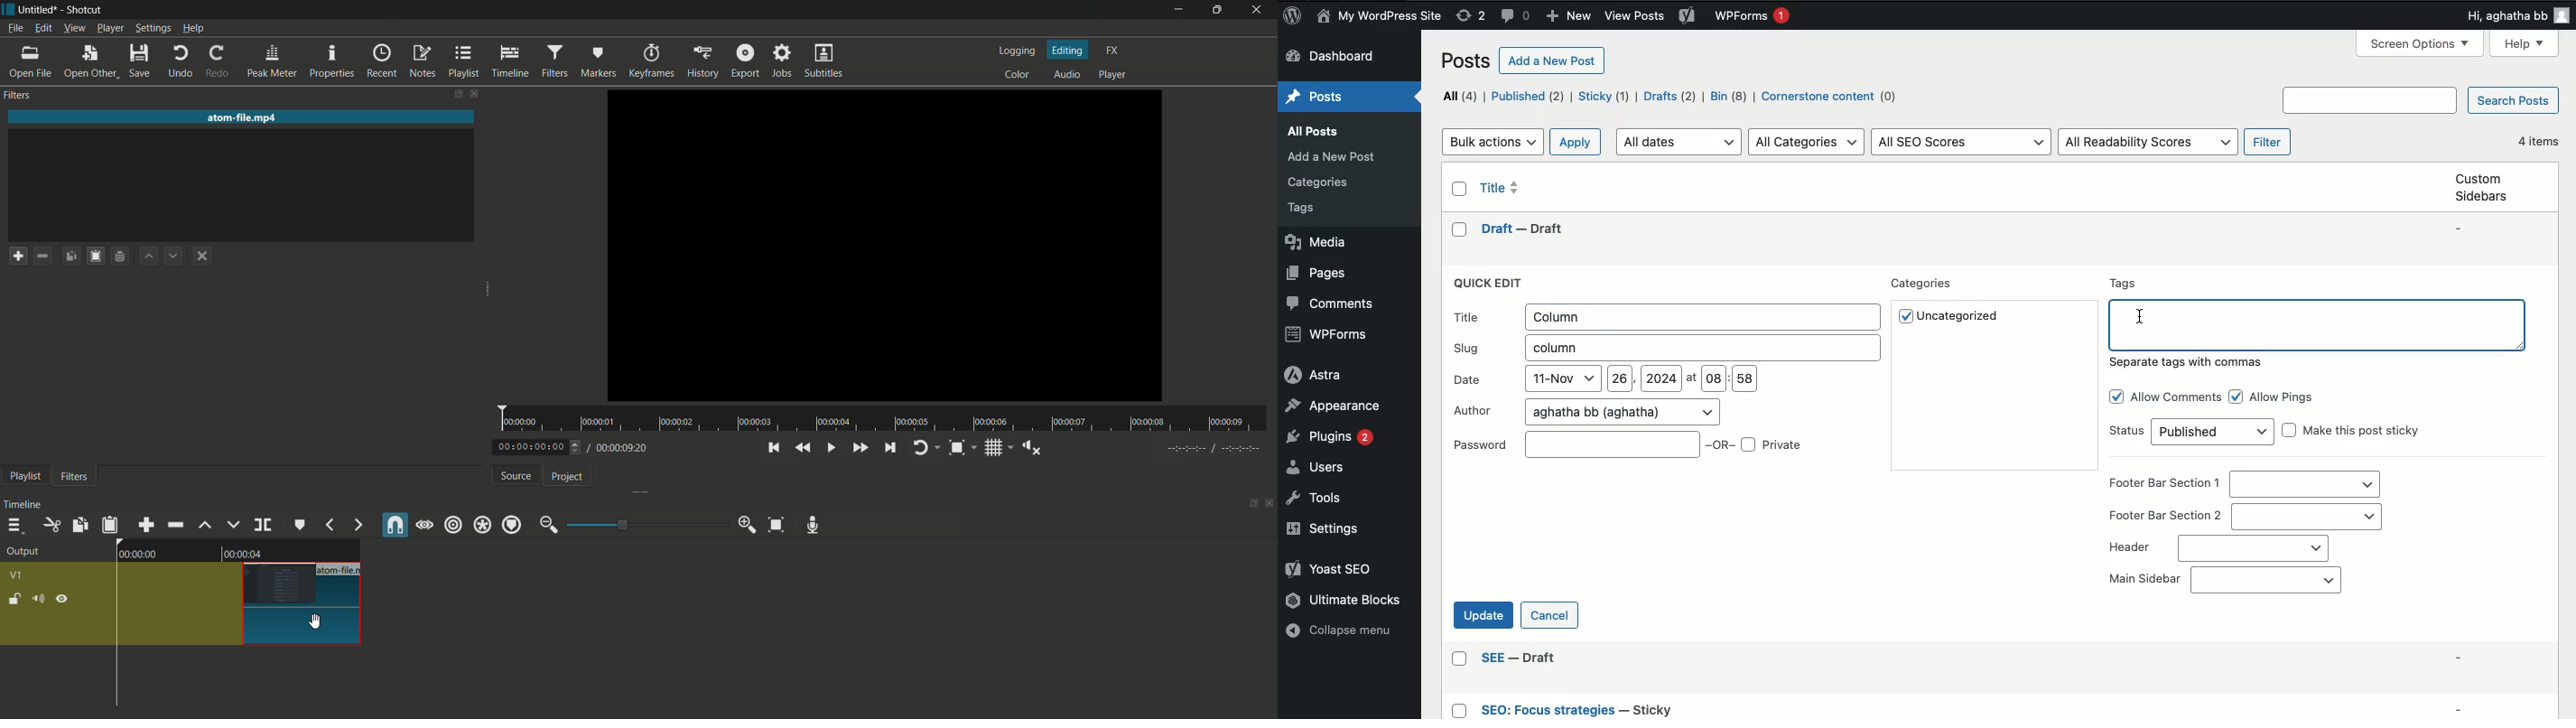 The width and height of the screenshot is (2576, 728). What do you see at coordinates (1460, 229) in the screenshot?
I see `checkbox` at bounding box center [1460, 229].